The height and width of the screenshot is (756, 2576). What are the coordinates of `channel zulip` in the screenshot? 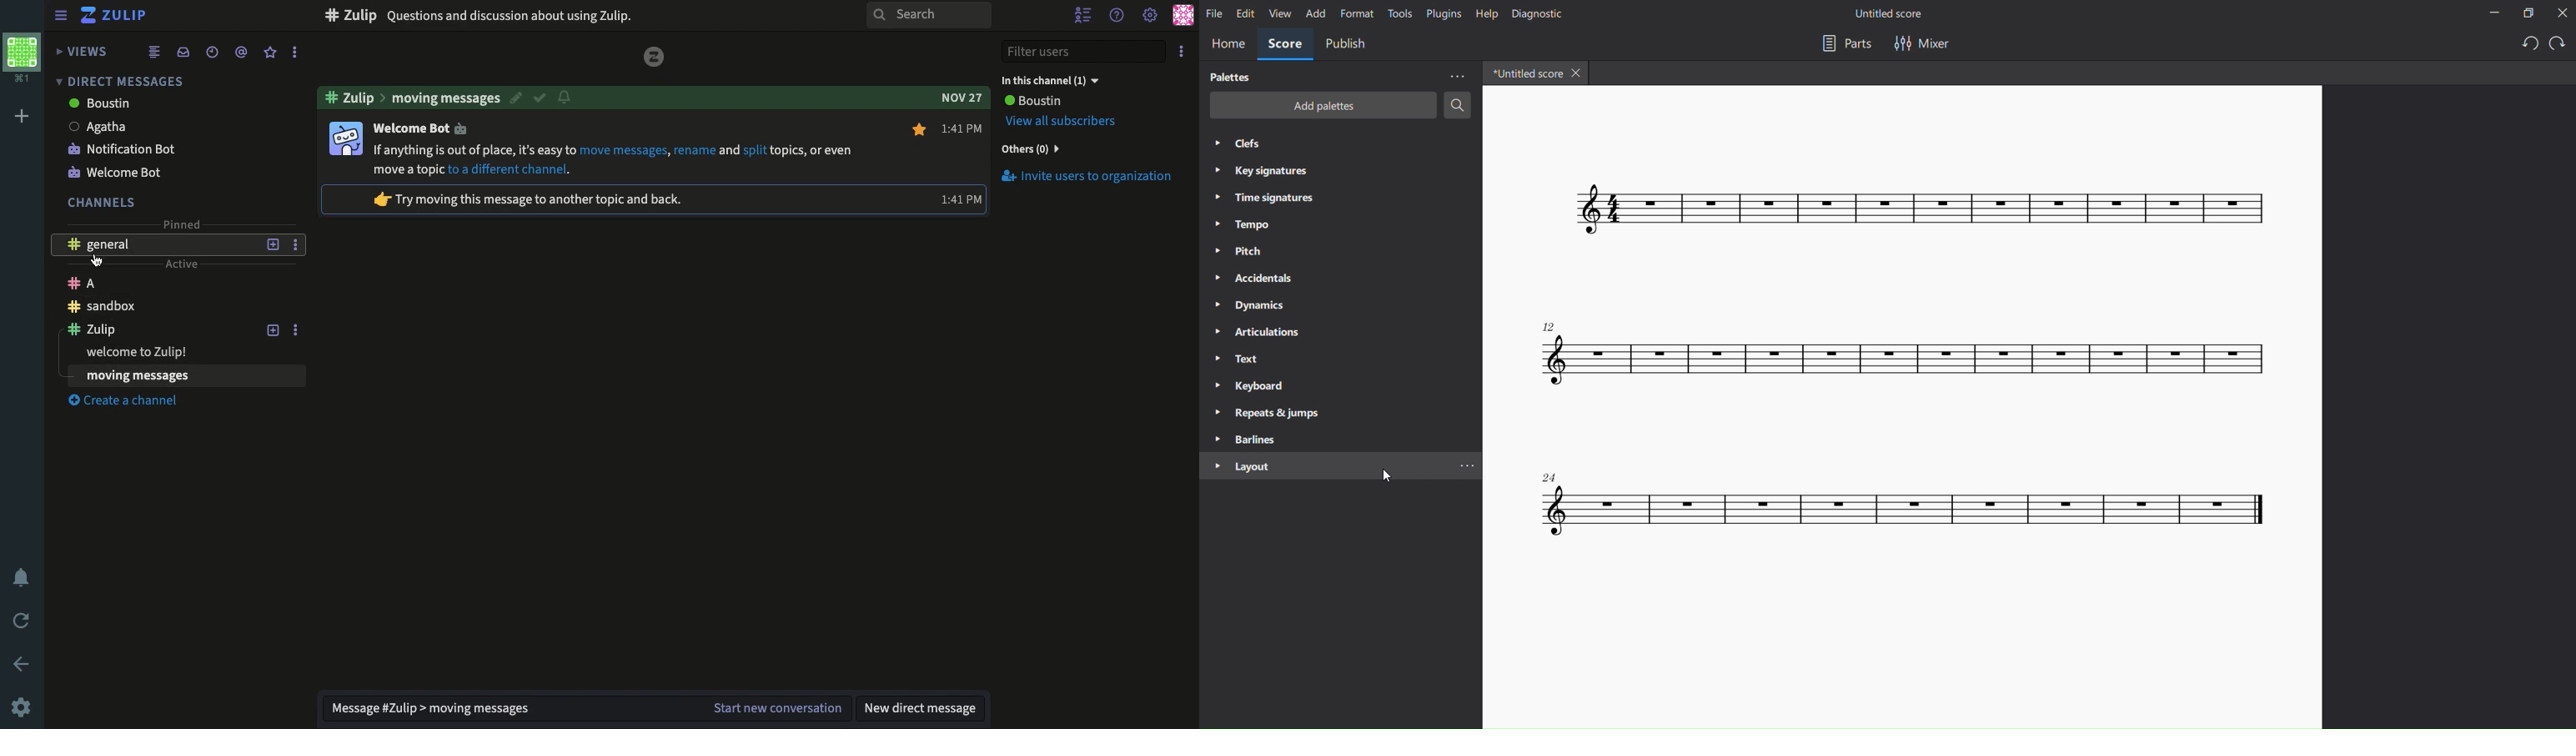 It's located at (161, 330).